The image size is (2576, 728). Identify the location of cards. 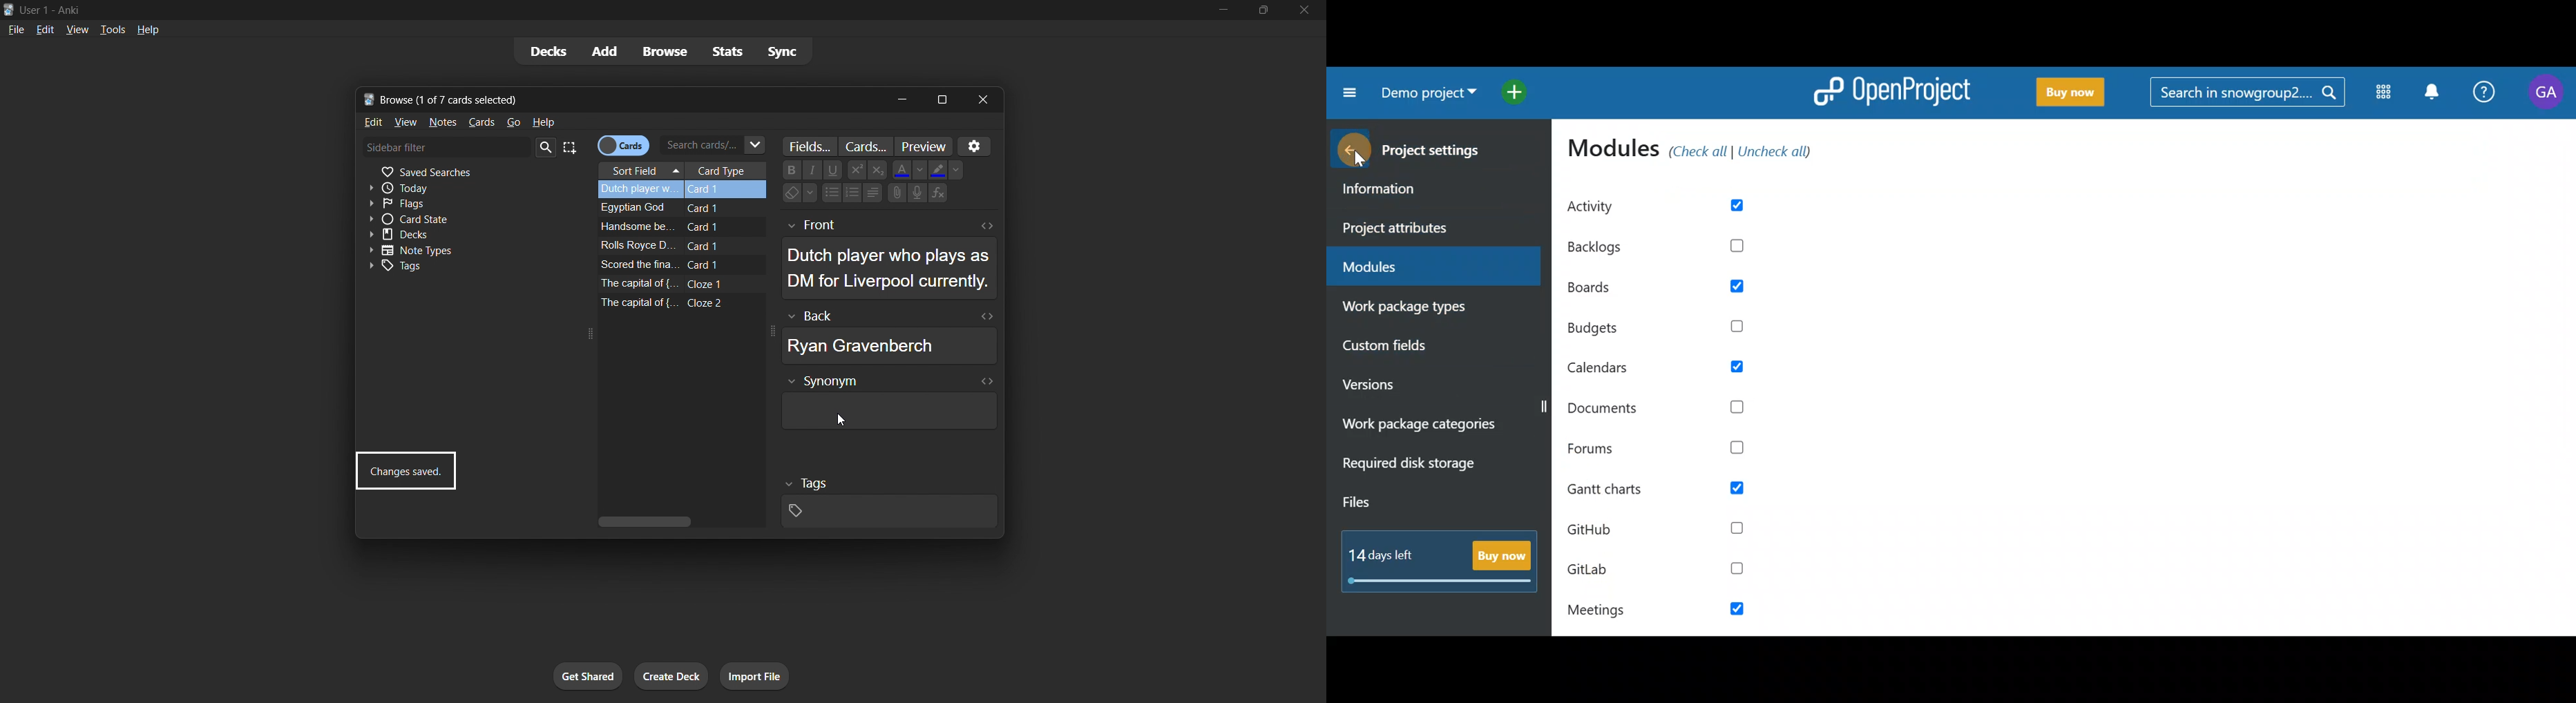
(484, 122).